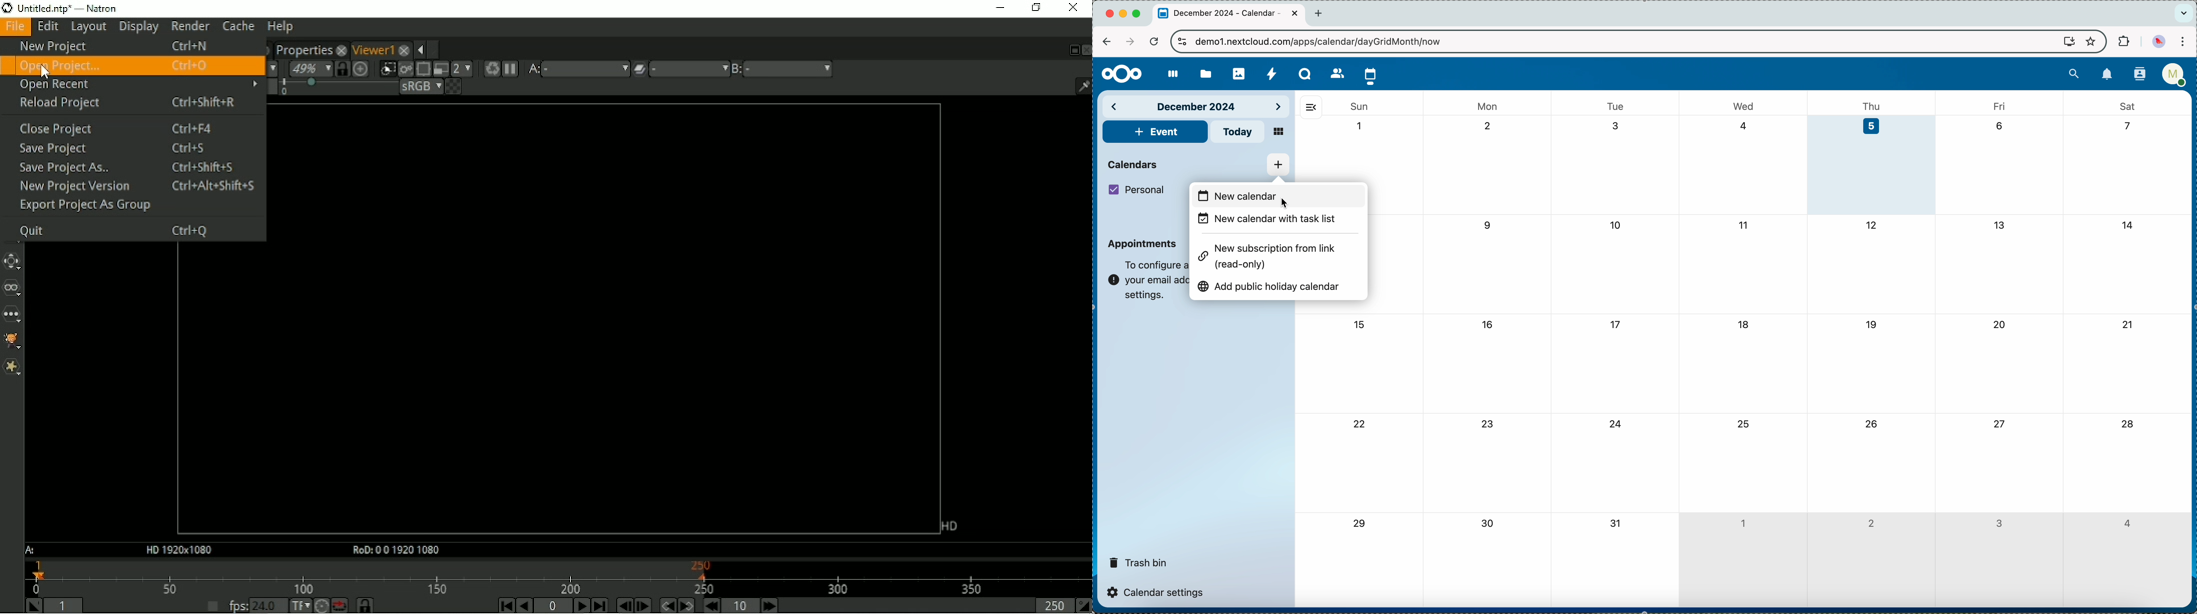 This screenshot has height=616, width=2212. I want to click on Next frame, so click(643, 605).